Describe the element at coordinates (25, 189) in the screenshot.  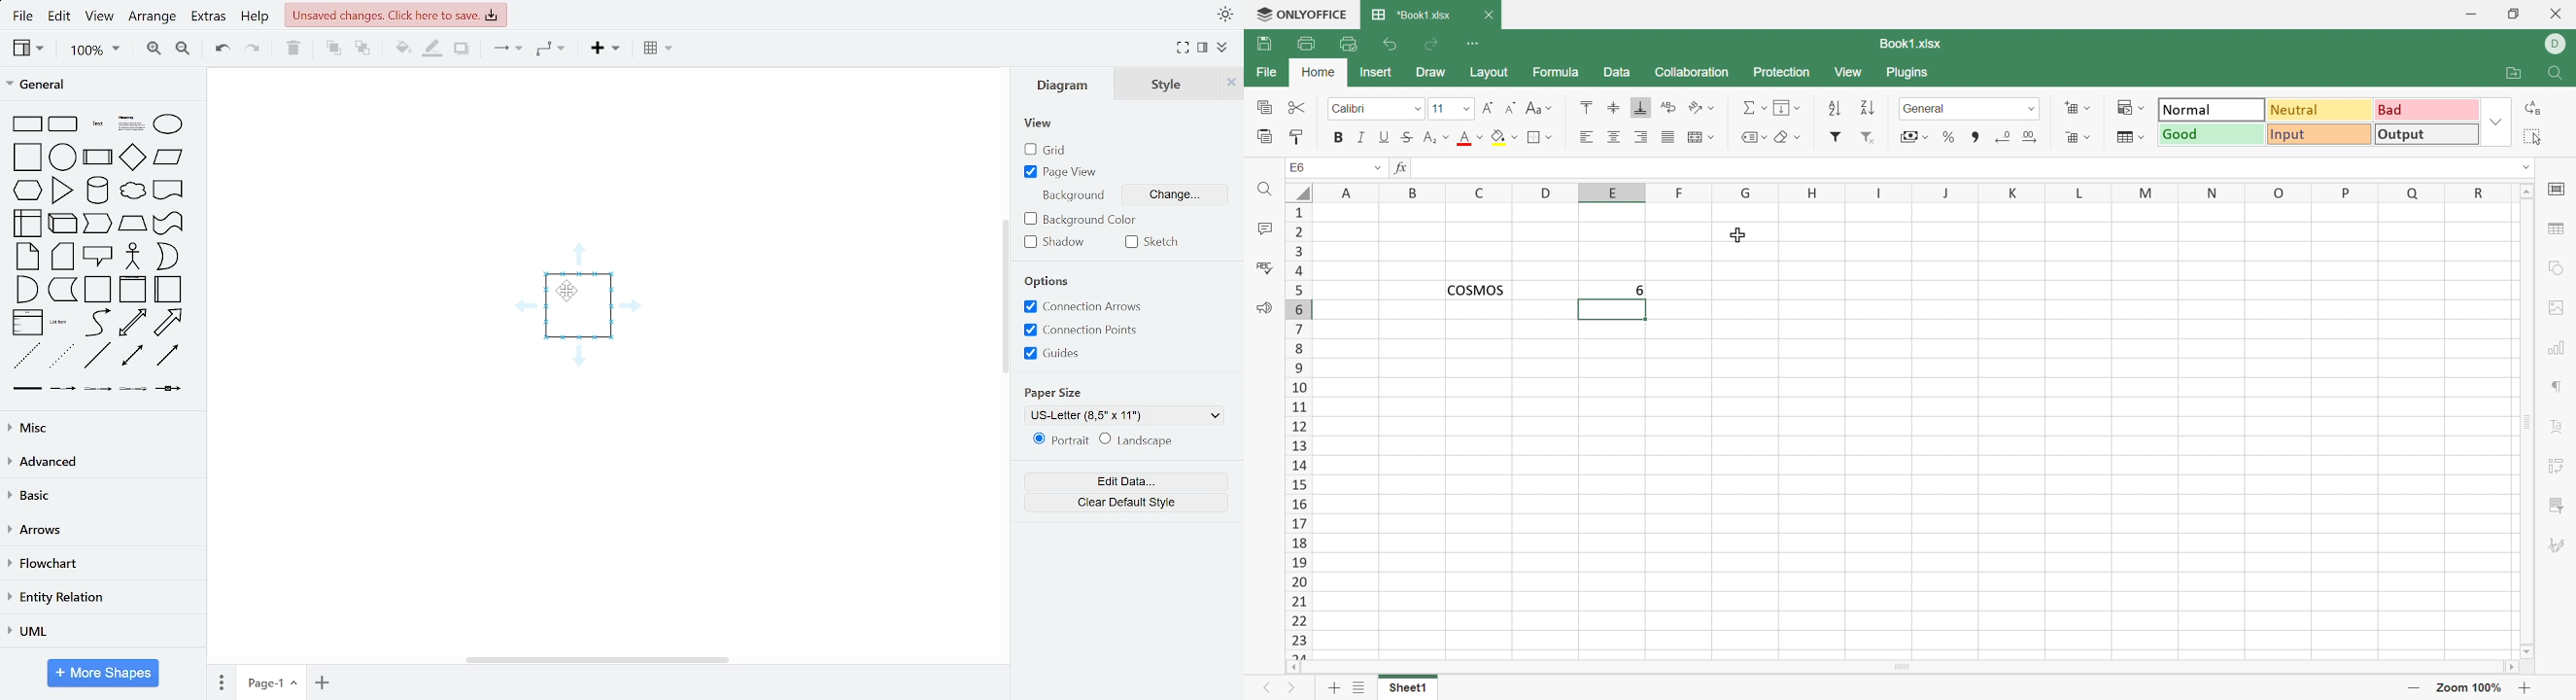
I see `general shapes` at that location.